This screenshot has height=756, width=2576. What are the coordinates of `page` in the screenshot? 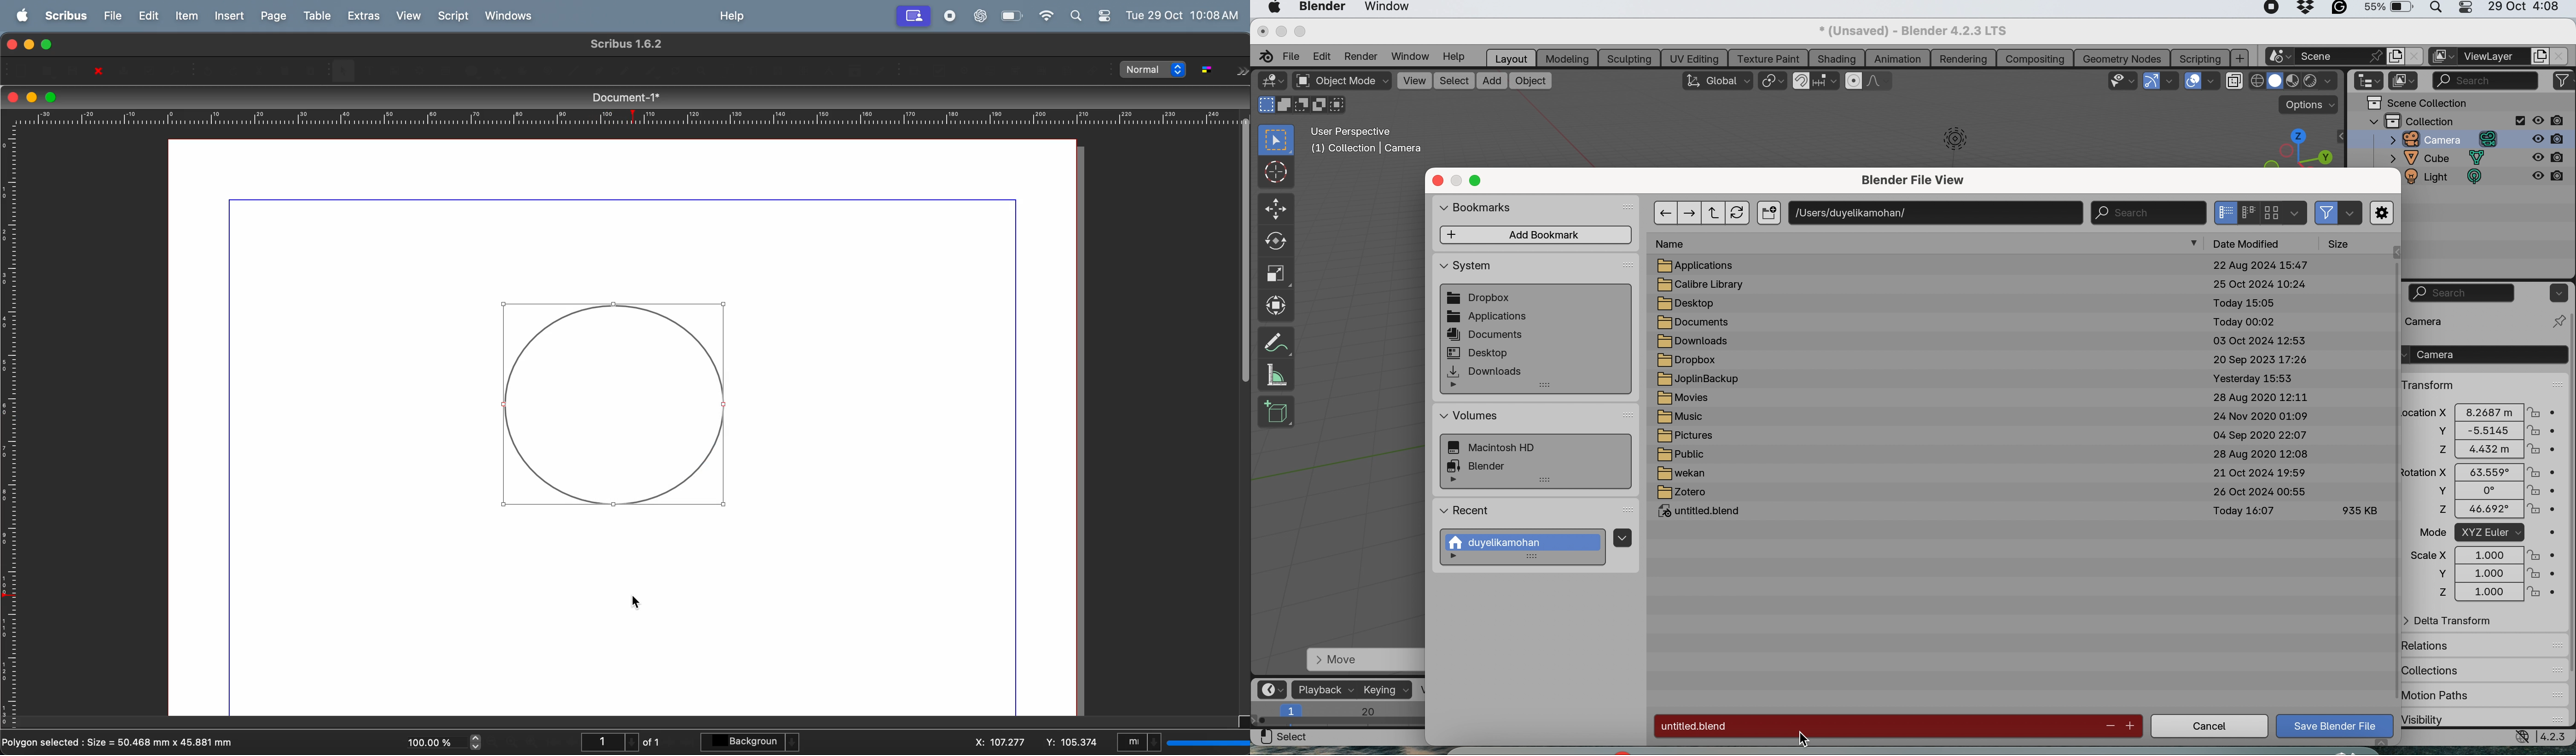 It's located at (272, 16).